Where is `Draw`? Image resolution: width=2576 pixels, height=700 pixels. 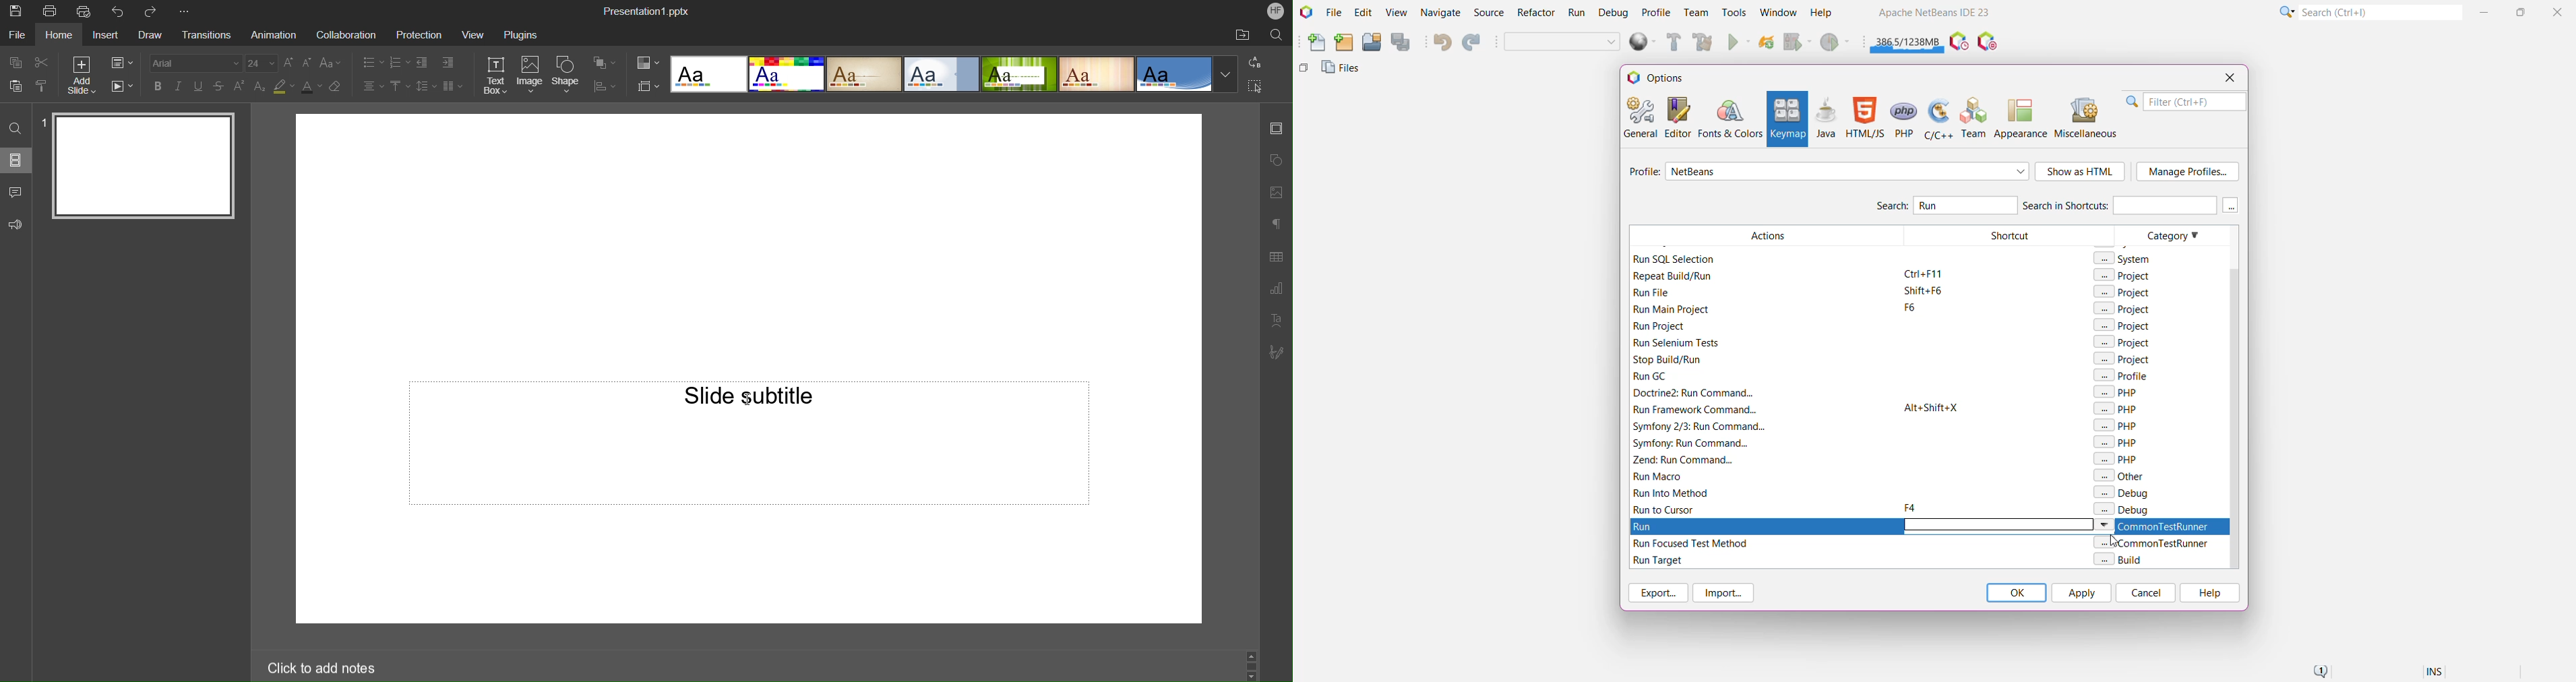 Draw is located at coordinates (150, 36).